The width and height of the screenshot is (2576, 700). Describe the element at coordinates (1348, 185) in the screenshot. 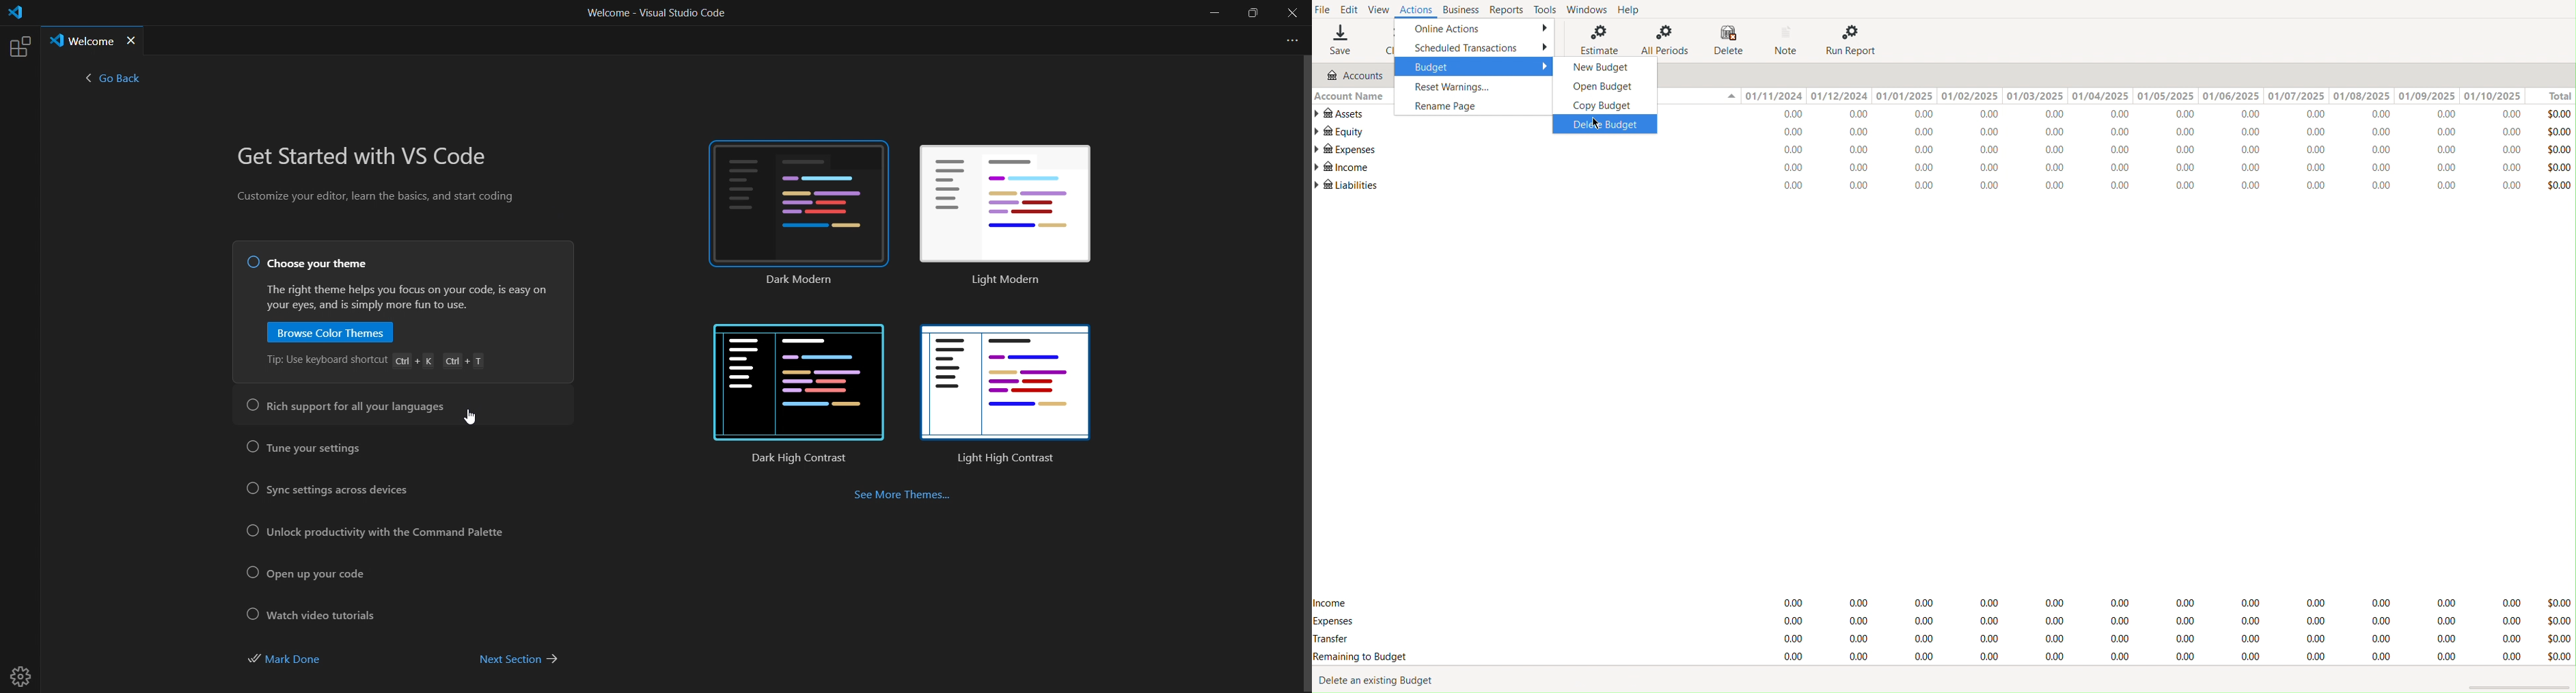

I see `Liabilities` at that location.